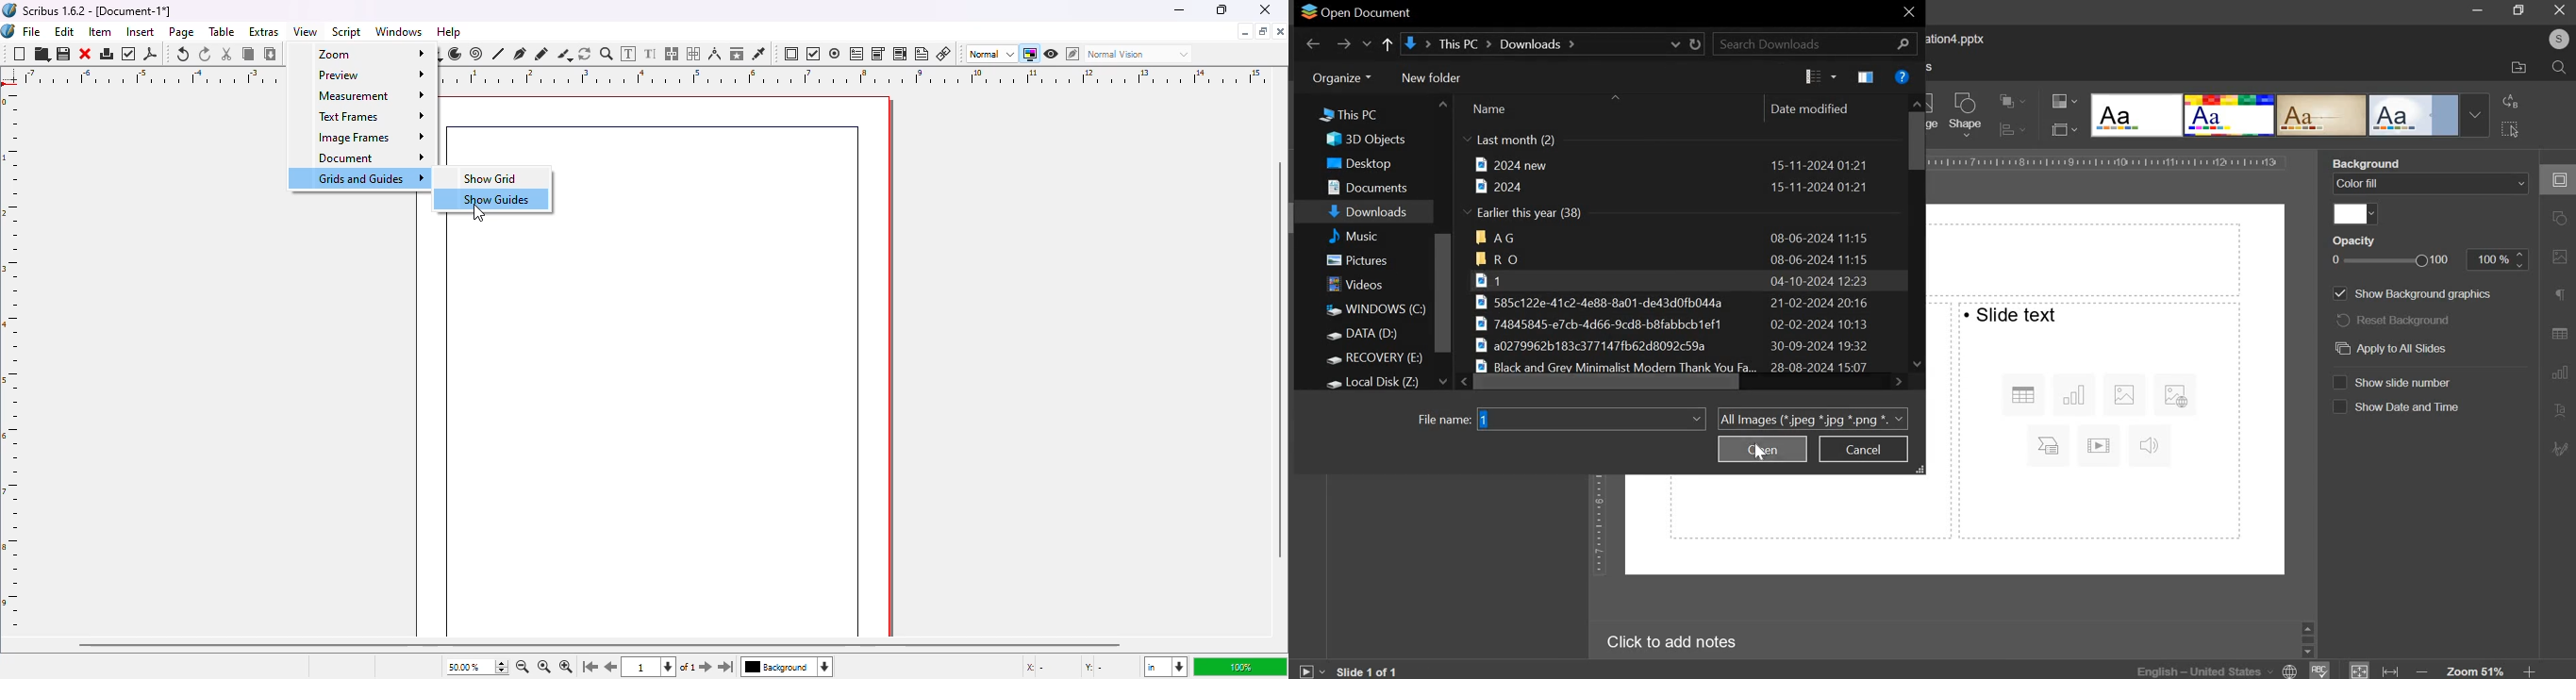 Image resolution: width=2576 pixels, height=700 pixels. What do you see at coordinates (2389, 350) in the screenshot?
I see `apply to all slides` at bounding box center [2389, 350].